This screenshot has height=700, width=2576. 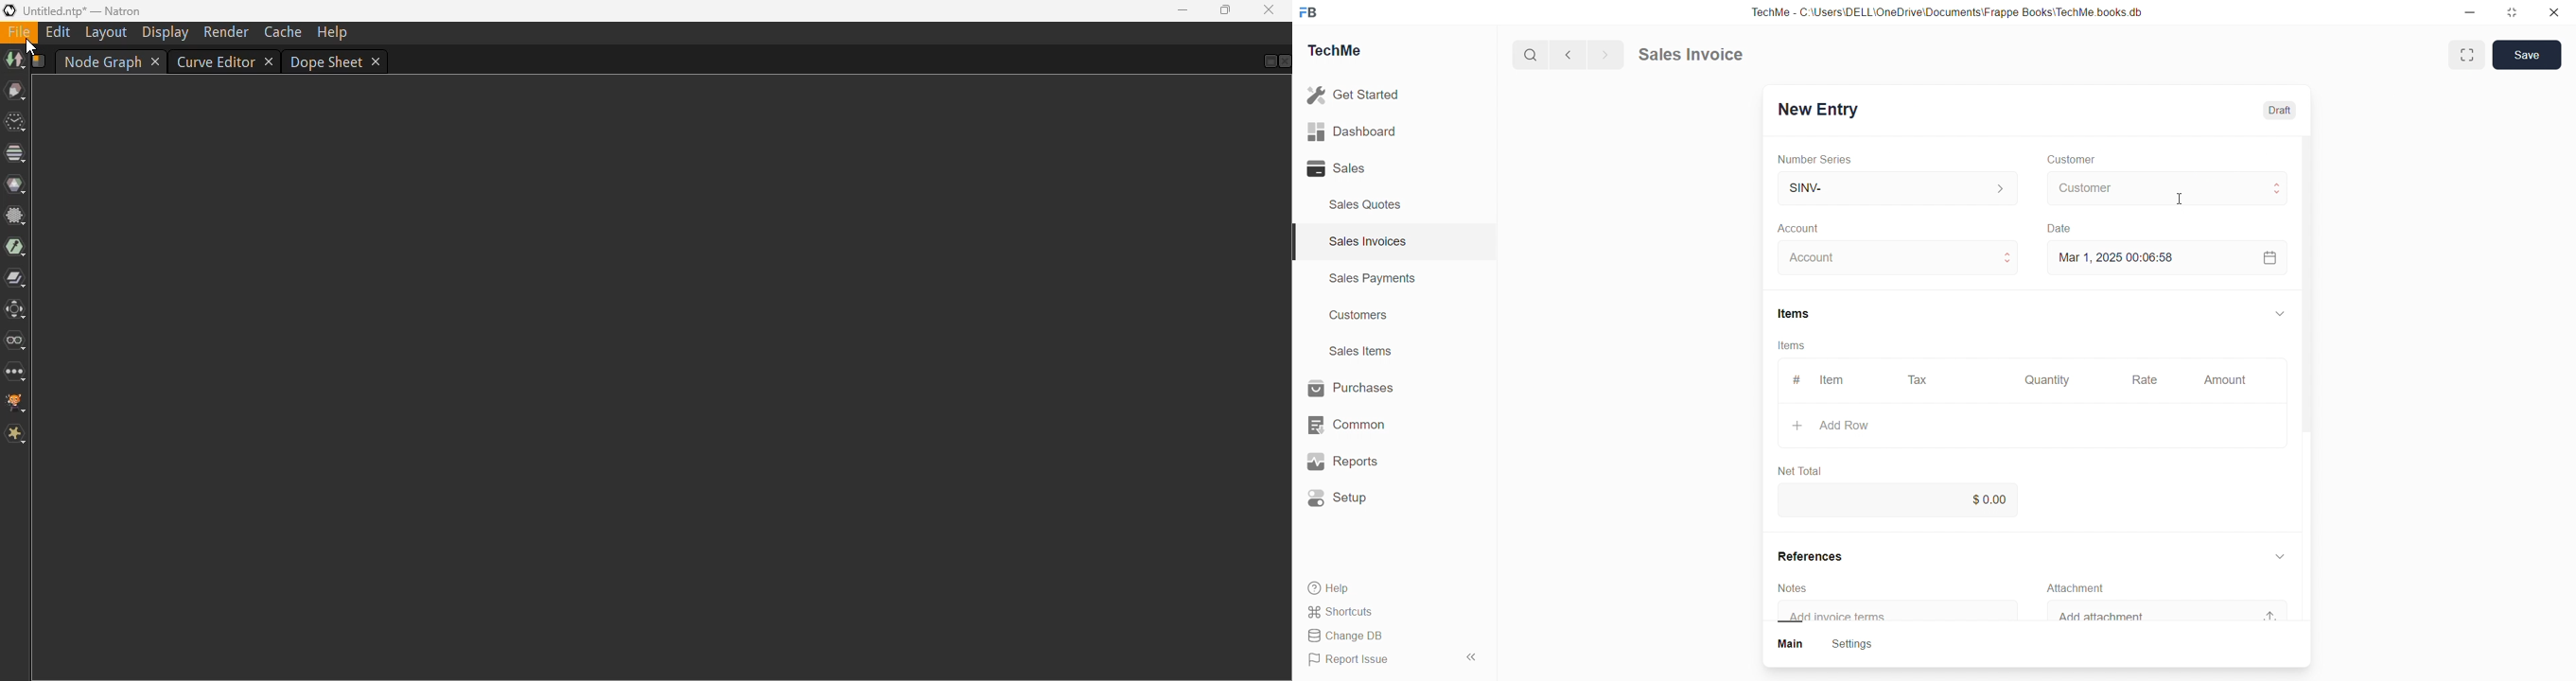 What do you see at coordinates (1371, 204) in the screenshot?
I see `Sales Quotes` at bounding box center [1371, 204].